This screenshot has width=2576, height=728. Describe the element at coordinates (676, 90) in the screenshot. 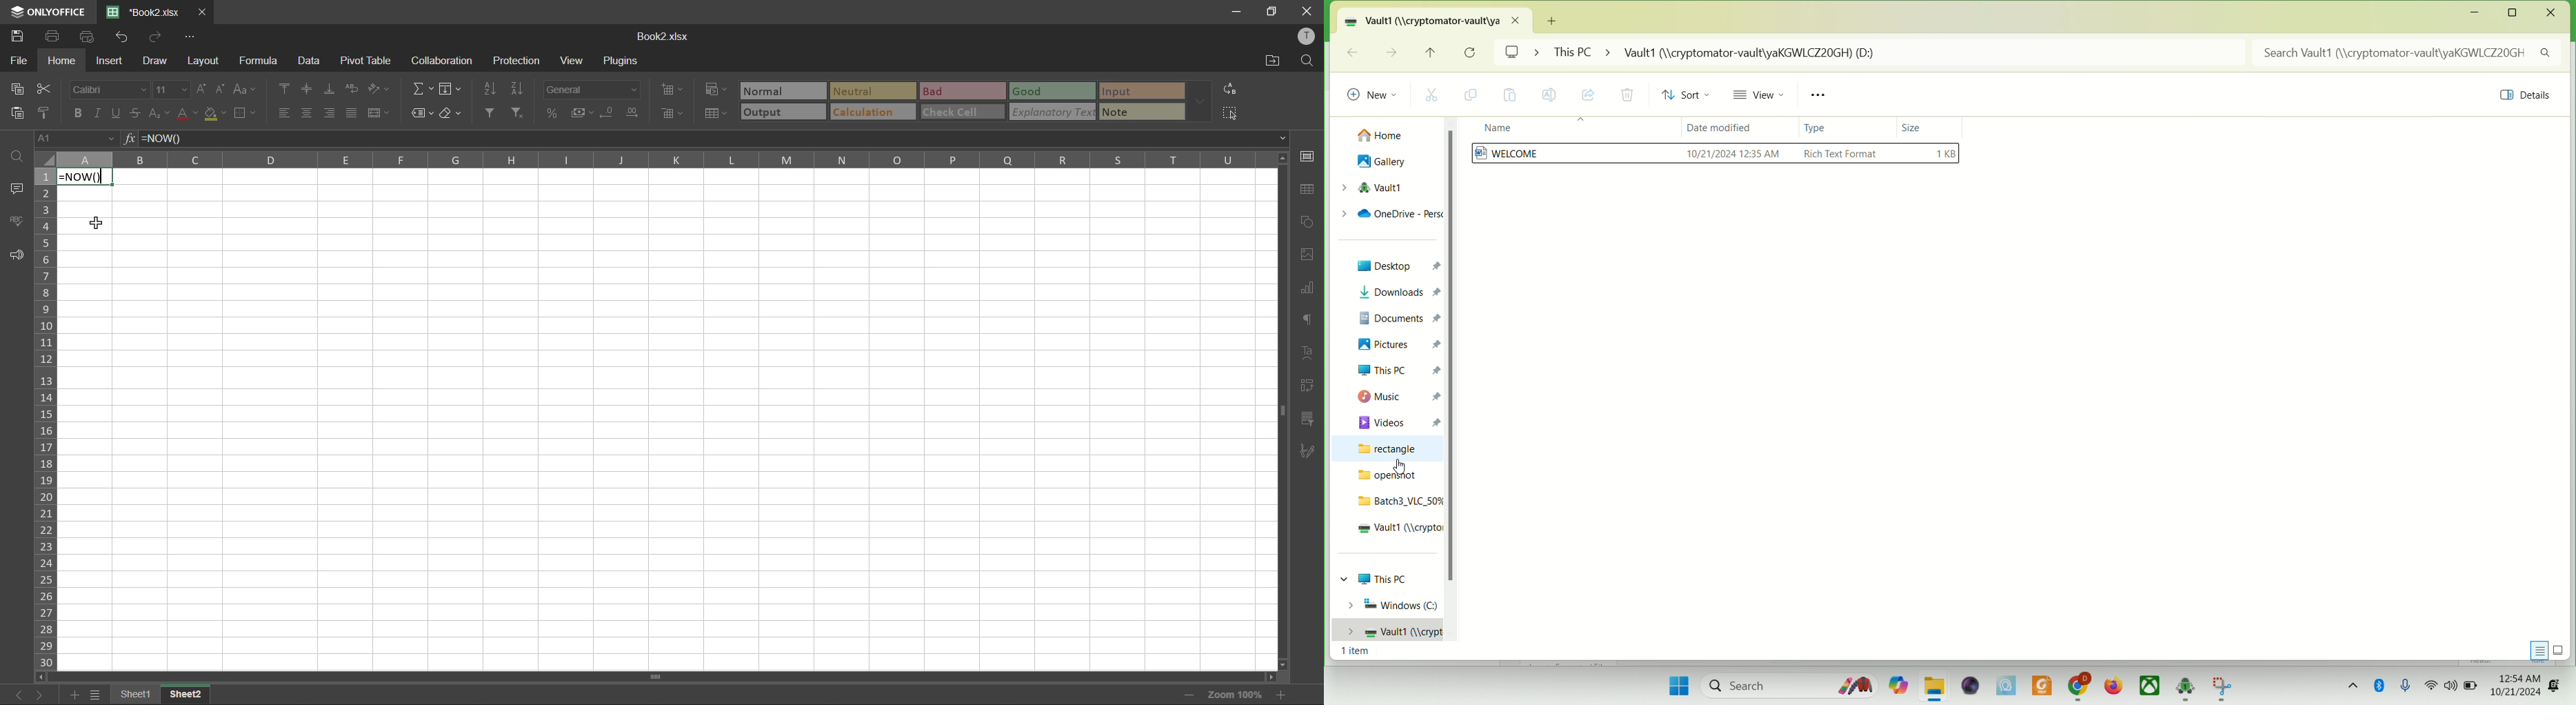

I see `insert cells` at that location.